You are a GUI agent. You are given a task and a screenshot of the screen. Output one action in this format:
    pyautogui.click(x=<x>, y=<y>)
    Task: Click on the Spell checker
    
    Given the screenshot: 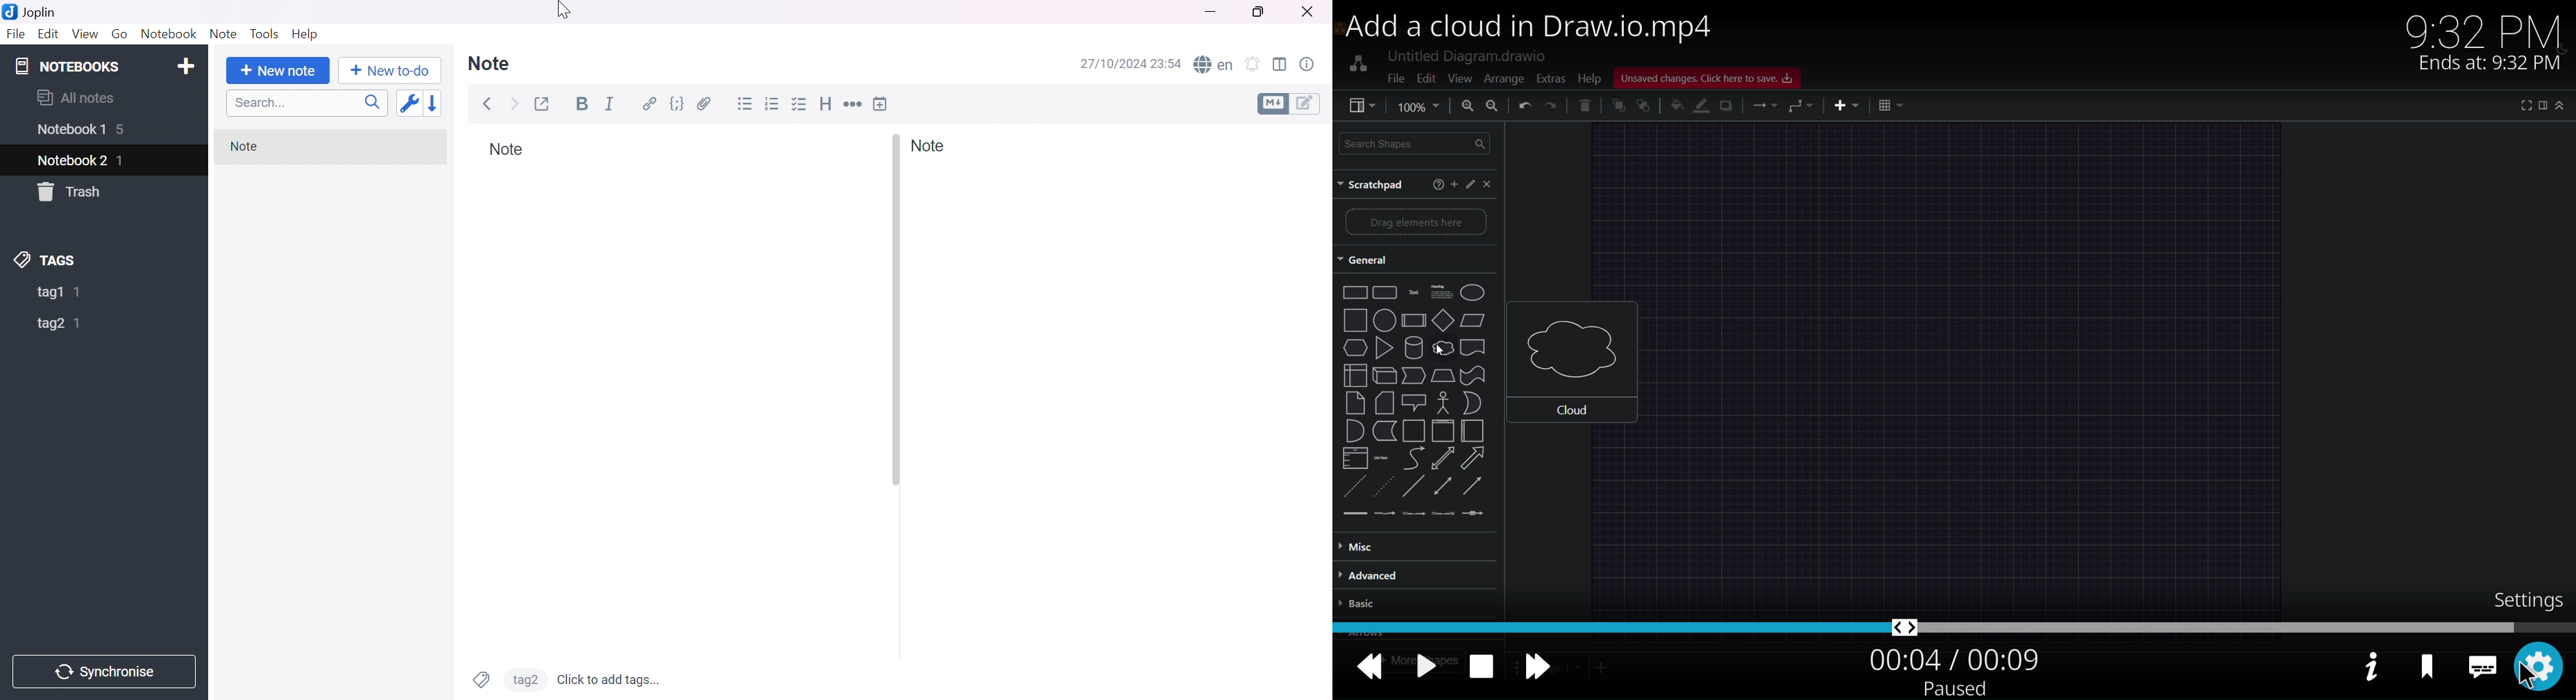 What is the action you would take?
    pyautogui.click(x=1214, y=62)
    